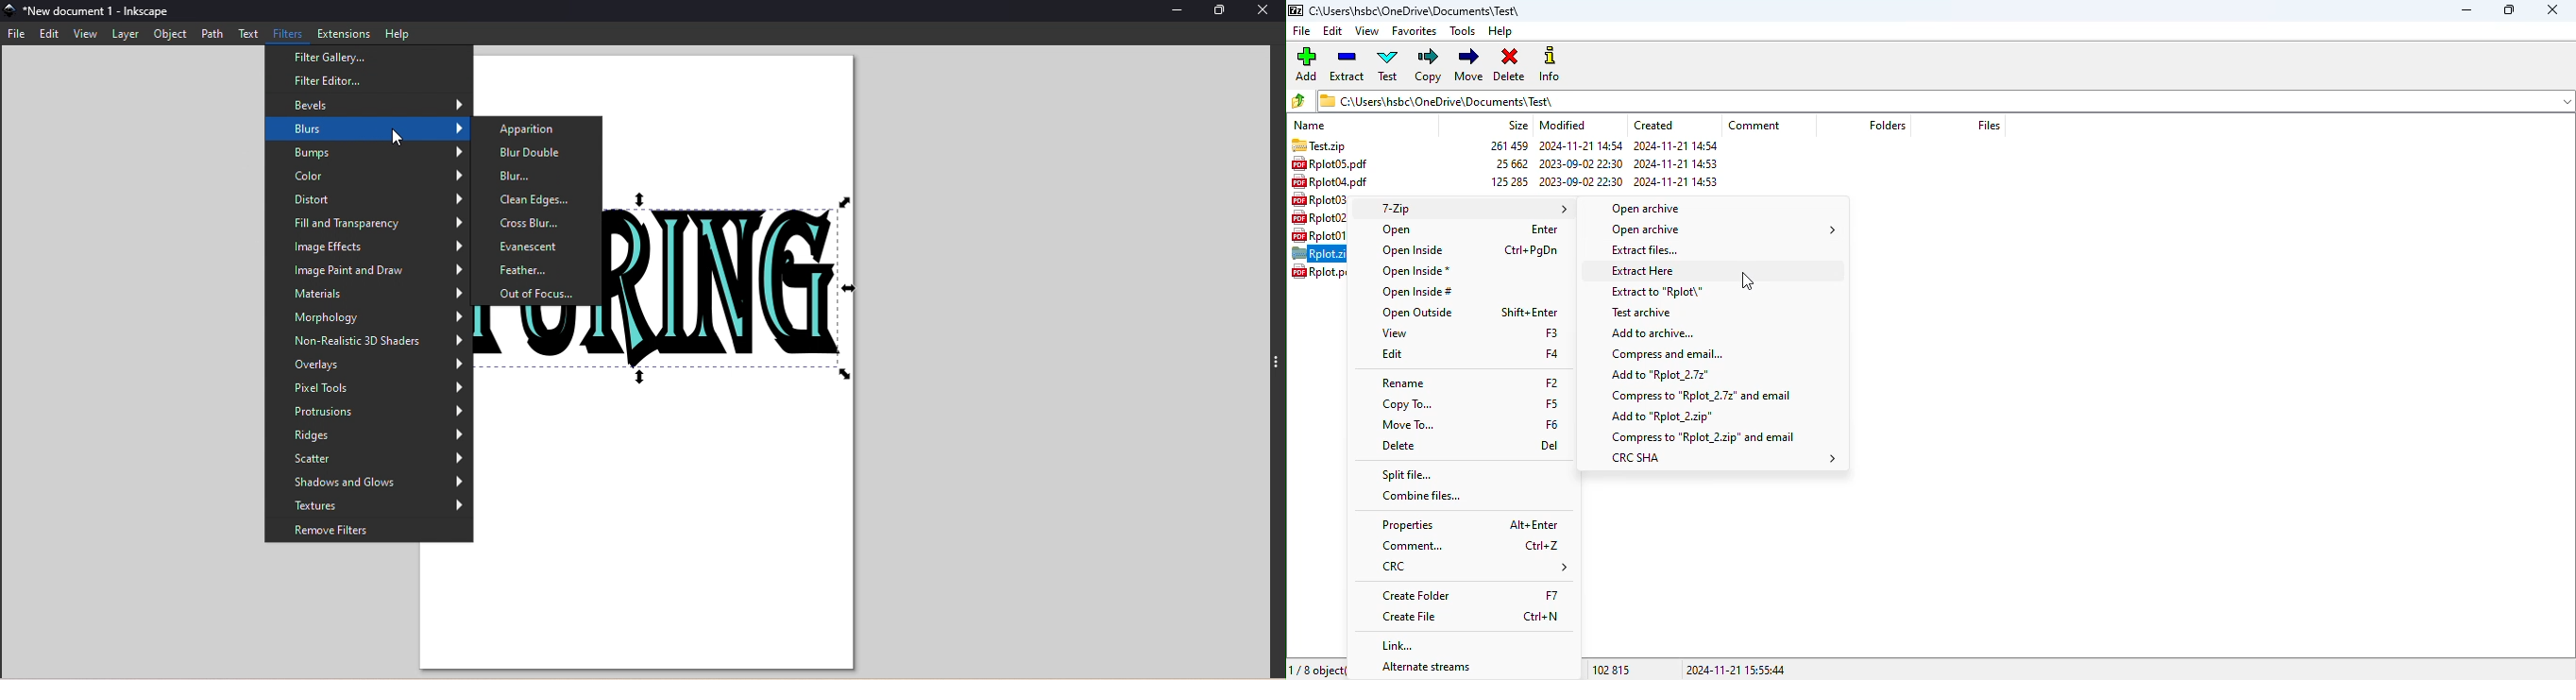 This screenshot has width=2576, height=700. Describe the element at coordinates (1562, 126) in the screenshot. I see `modified` at that location.